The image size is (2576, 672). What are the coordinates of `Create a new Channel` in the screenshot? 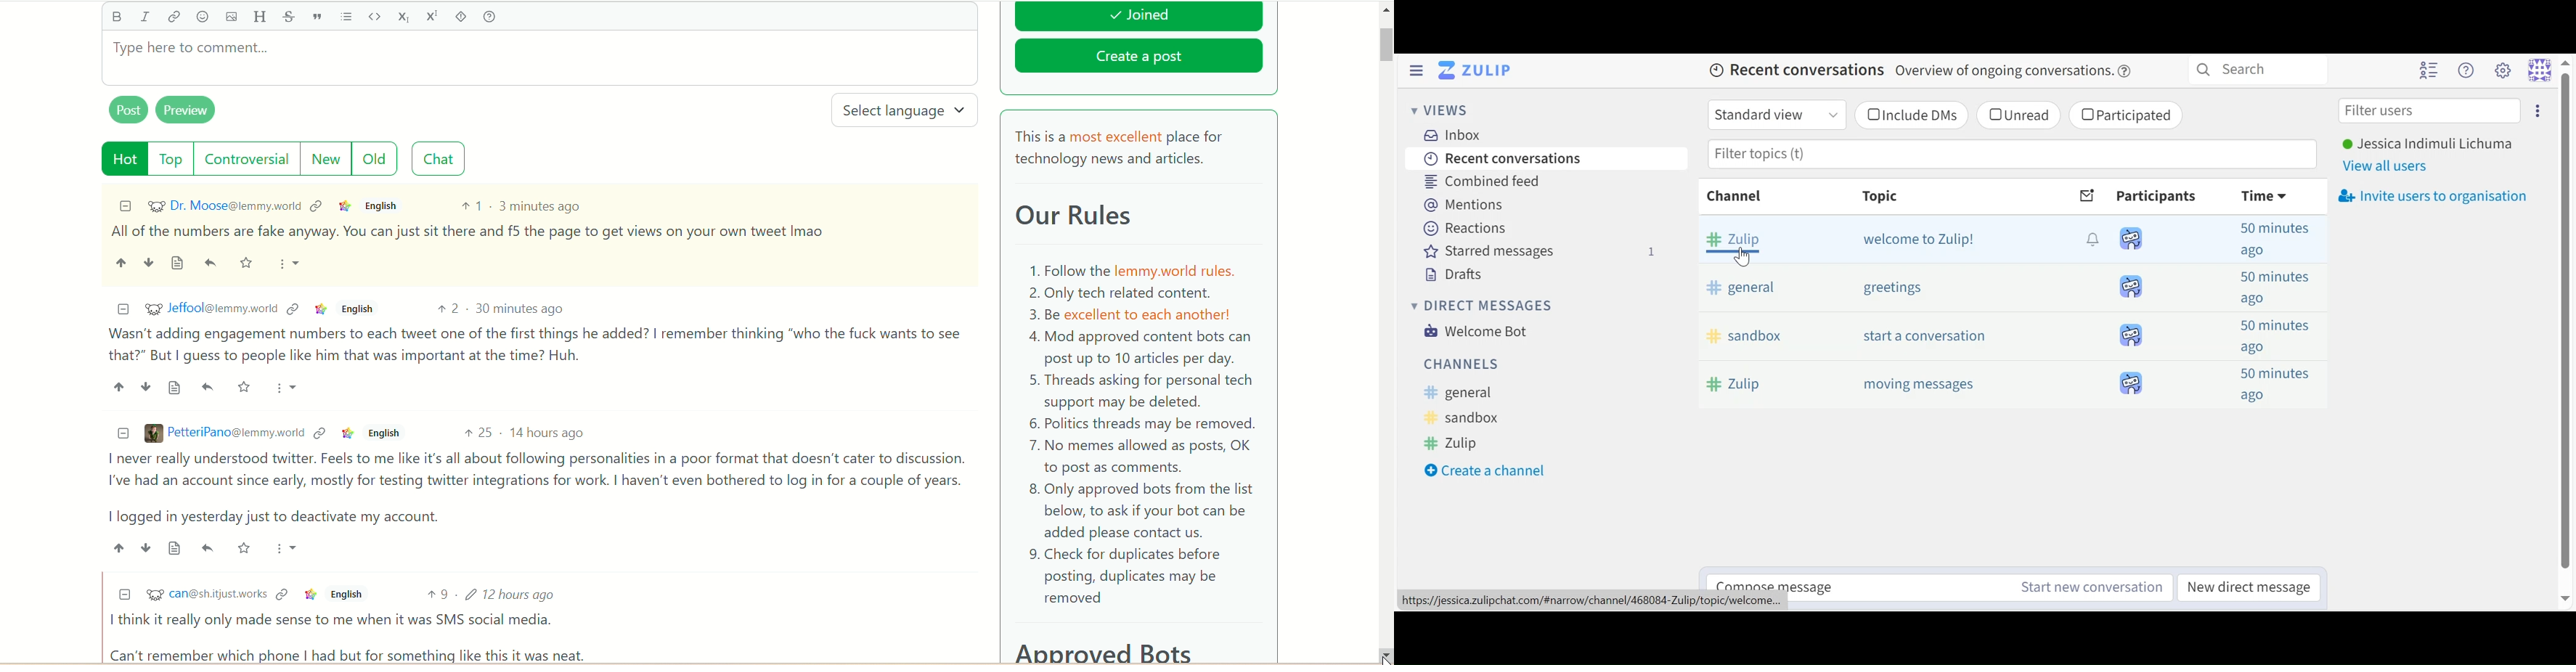 It's located at (1491, 470).